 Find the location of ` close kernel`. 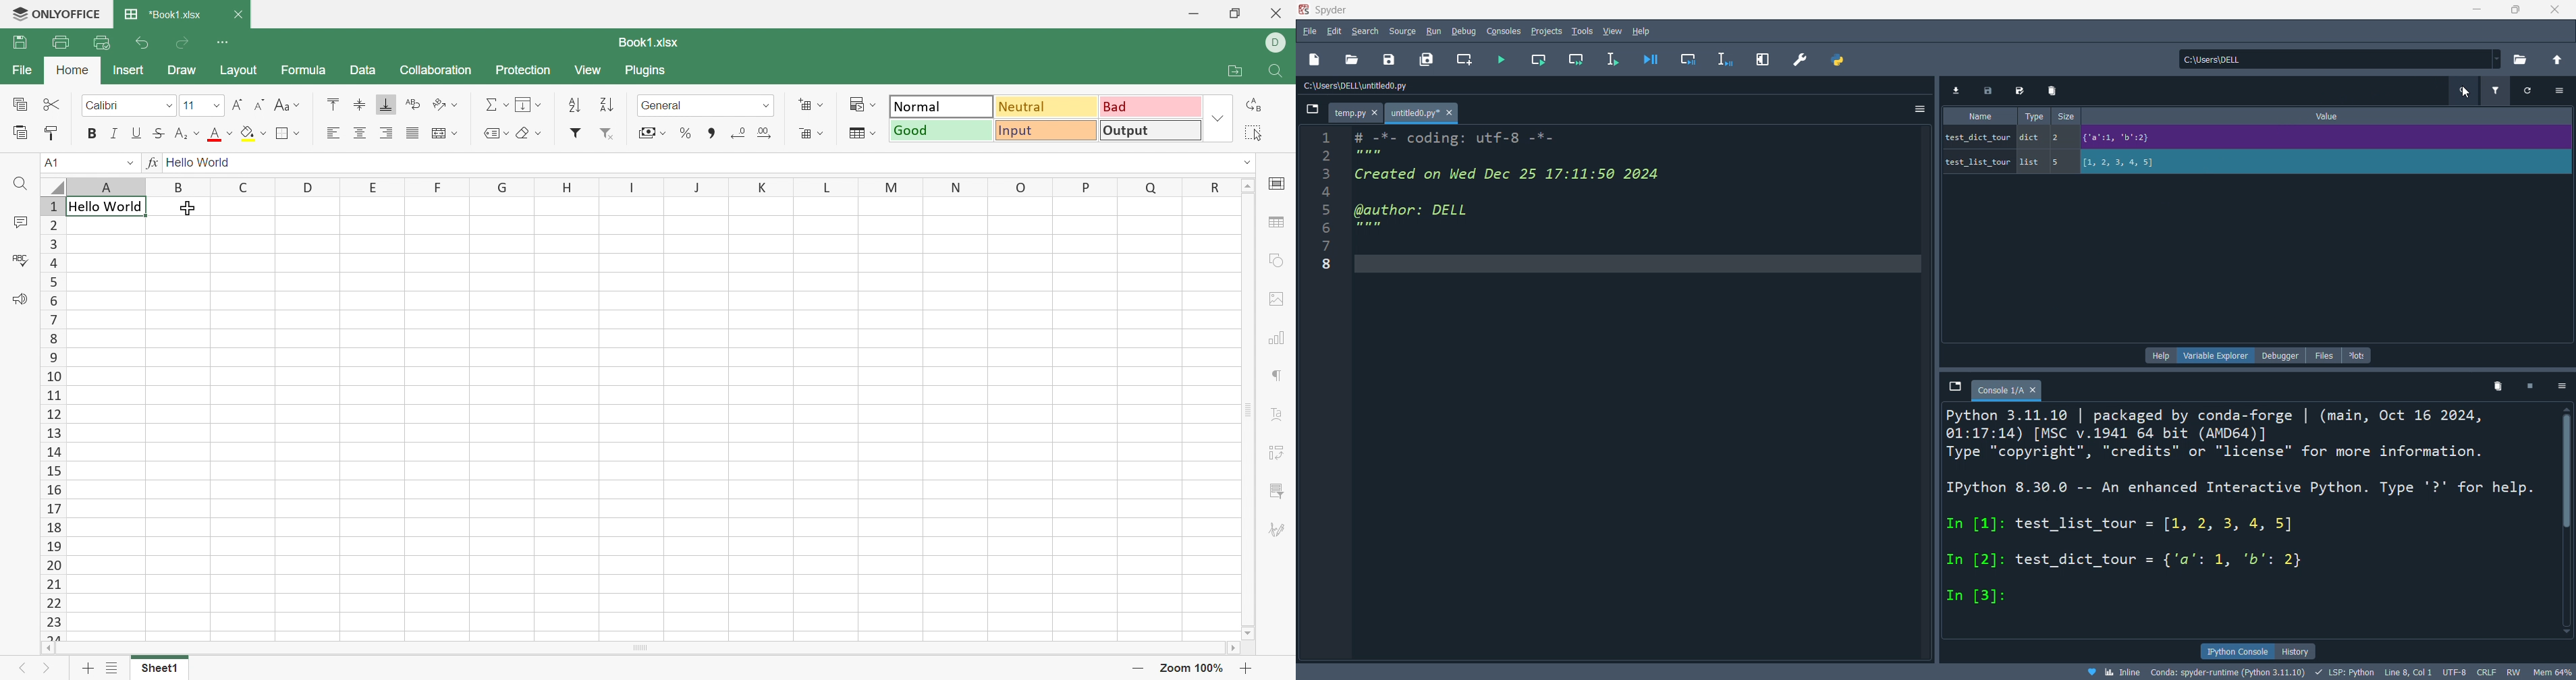

 close kernel is located at coordinates (2536, 387).